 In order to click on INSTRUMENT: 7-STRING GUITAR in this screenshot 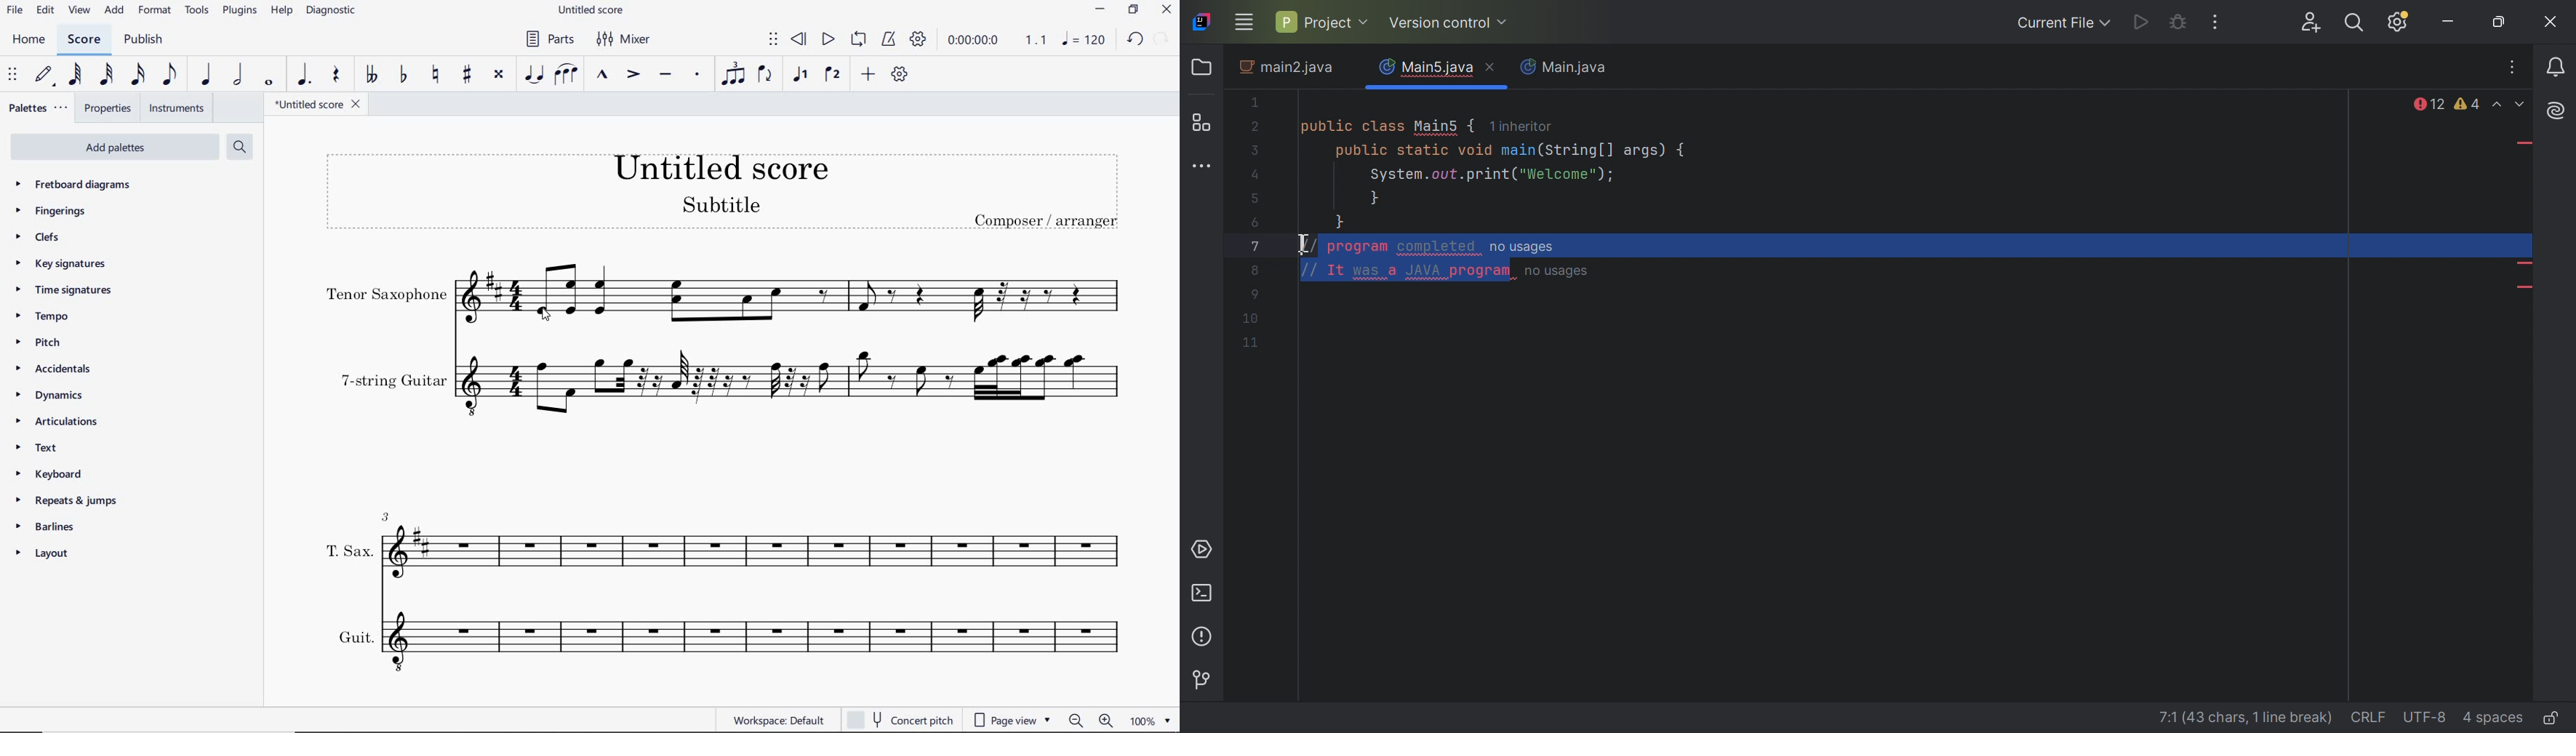, I will do `click(727, 381)`.